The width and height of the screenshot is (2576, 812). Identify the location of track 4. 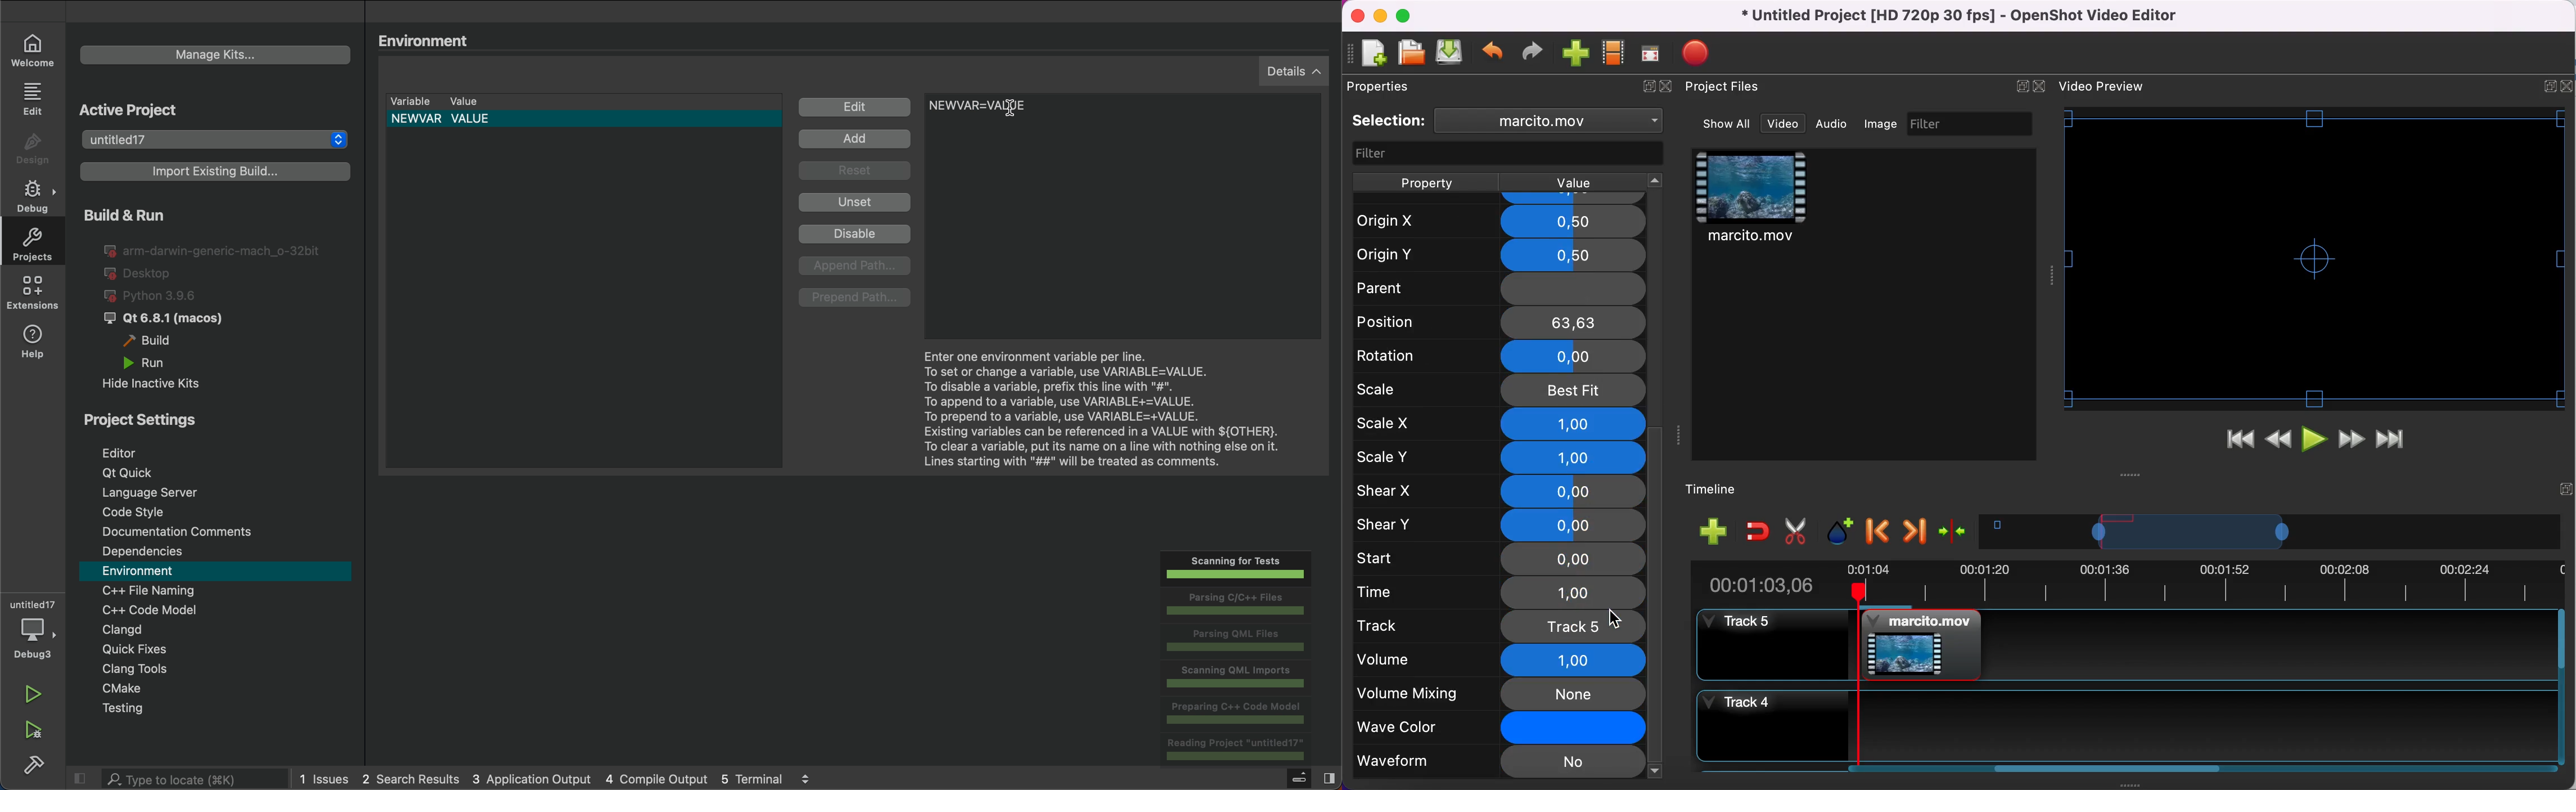
(2124, 726).